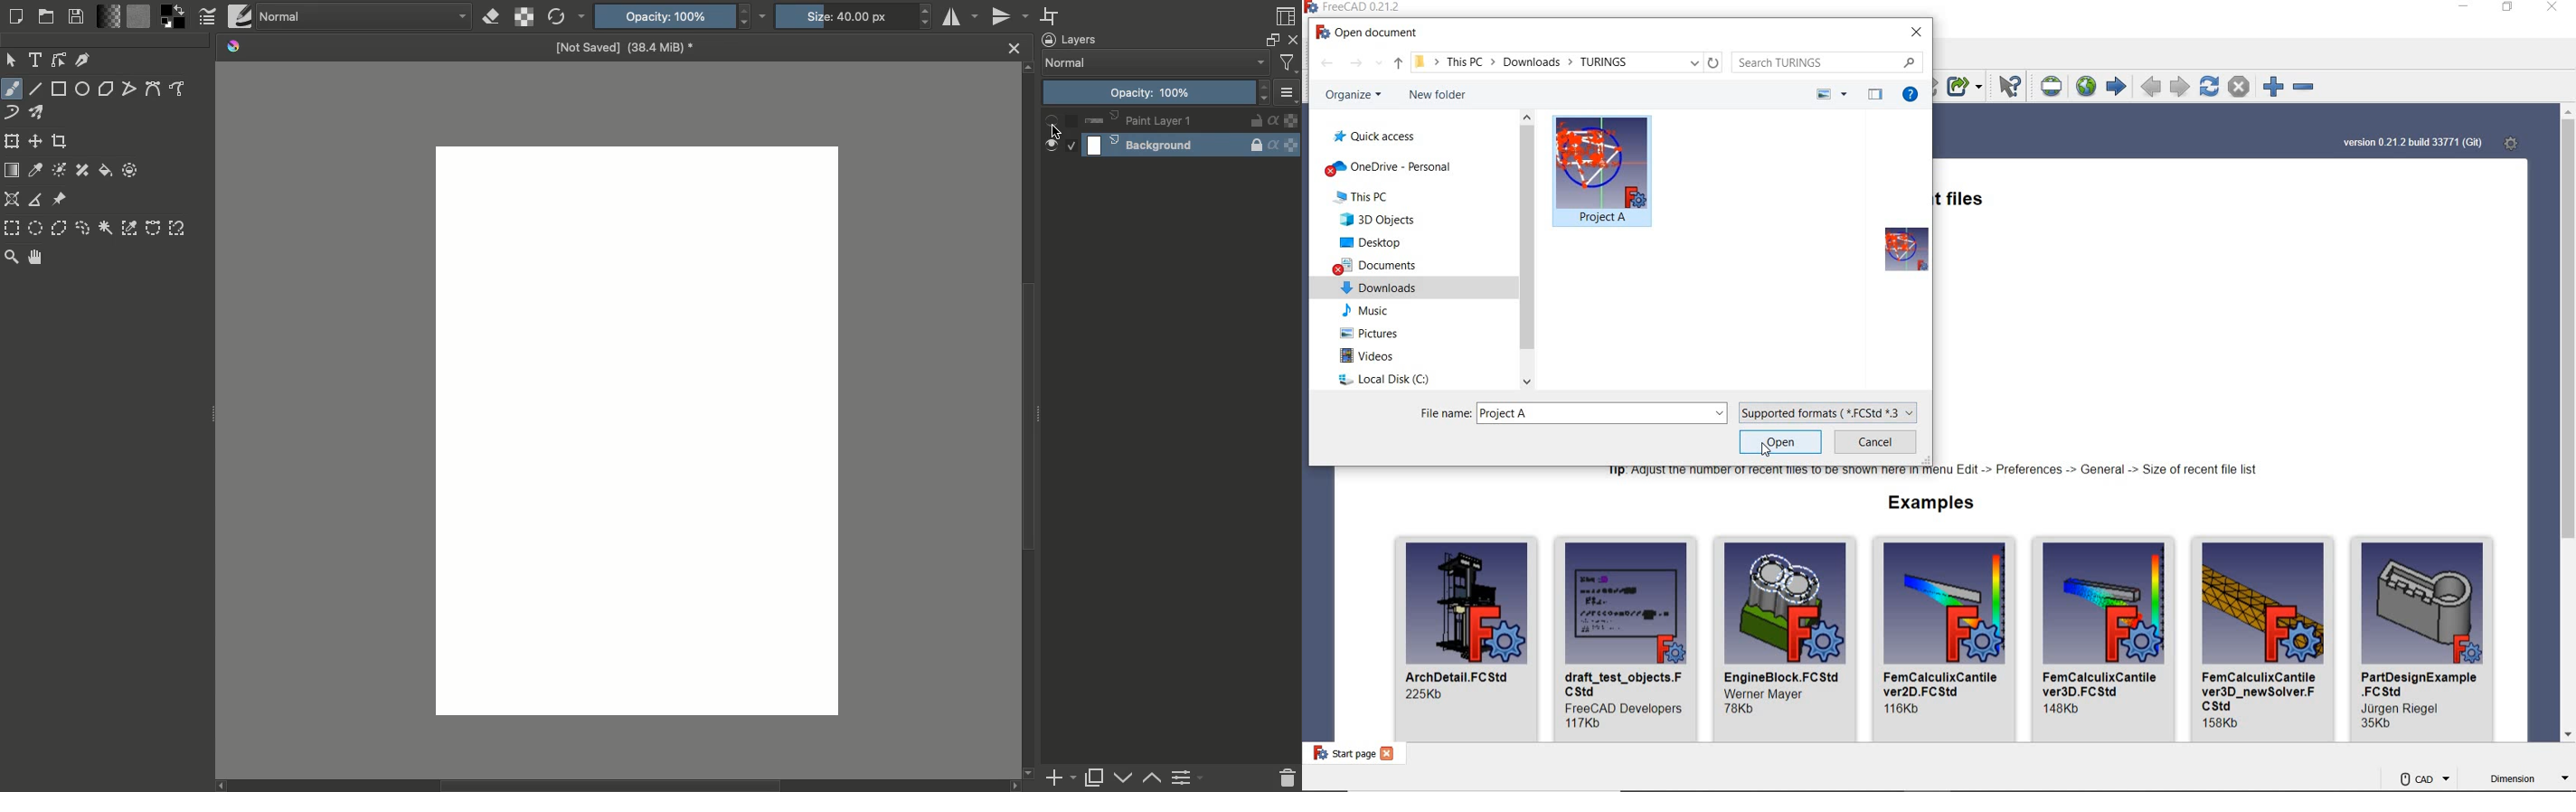  I want to click on Fill gradients, so click(109, 16).